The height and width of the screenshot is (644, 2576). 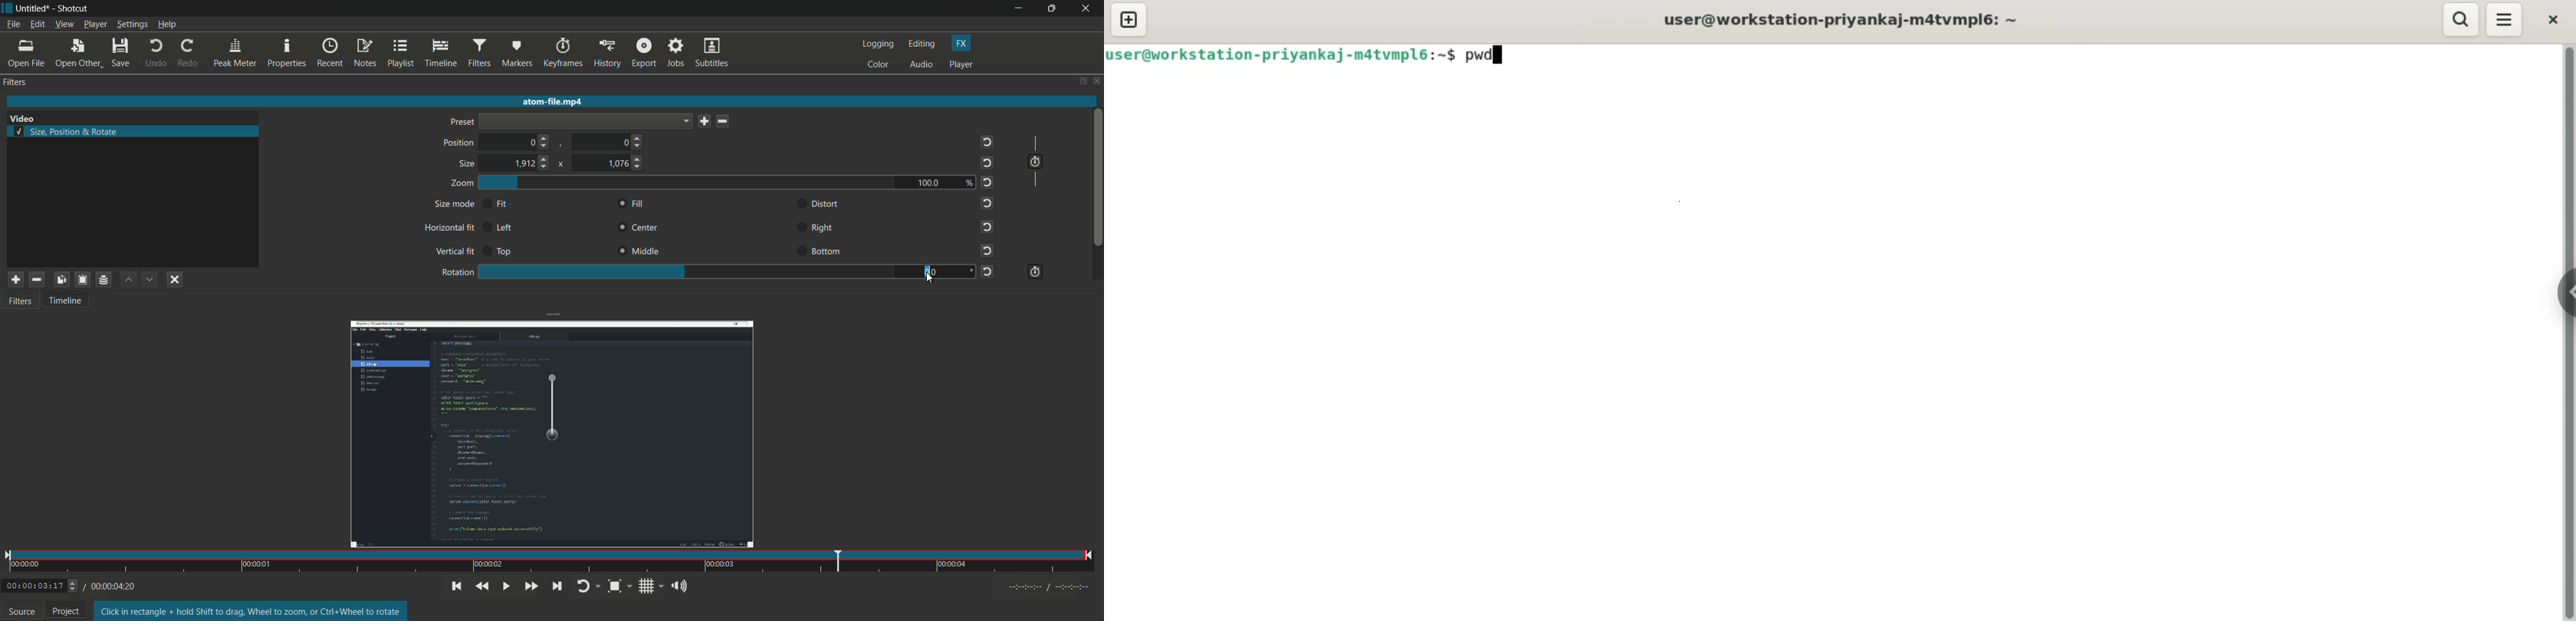 What do you see at coordinates (329, 53) in the screenshot?
I see `recent` at bounding box center [329, 53].